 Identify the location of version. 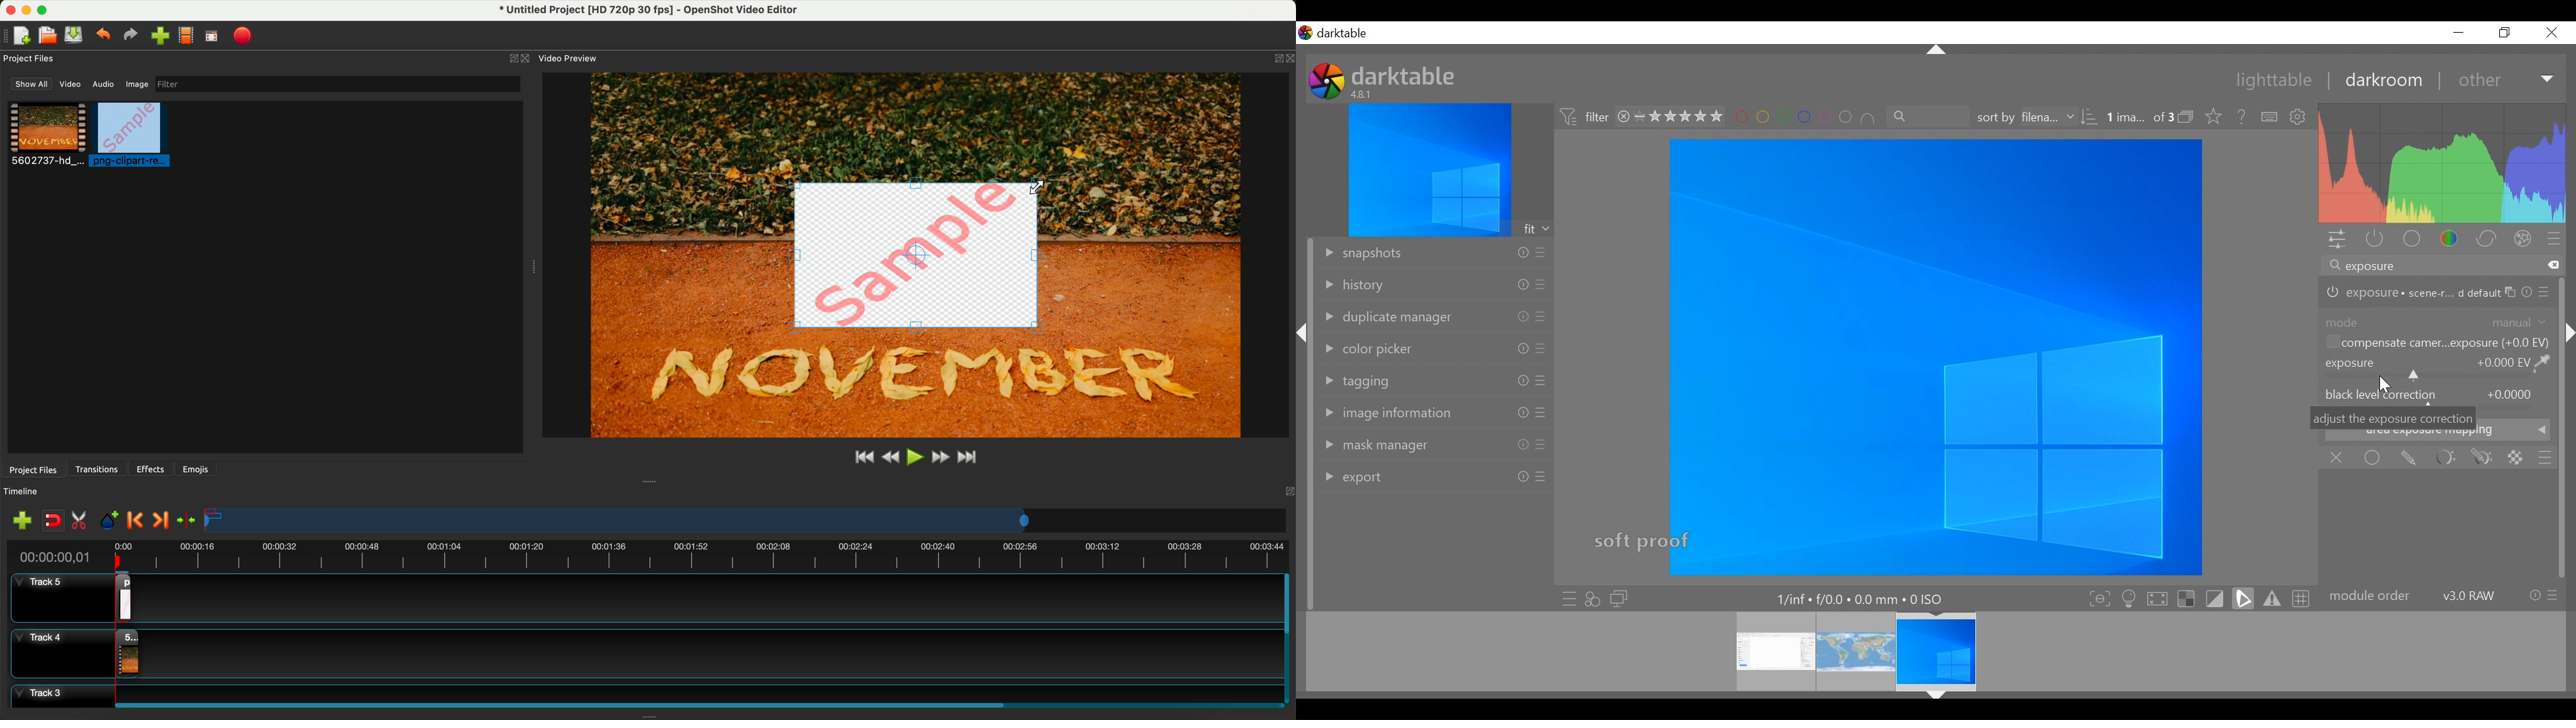
(2470, 595).